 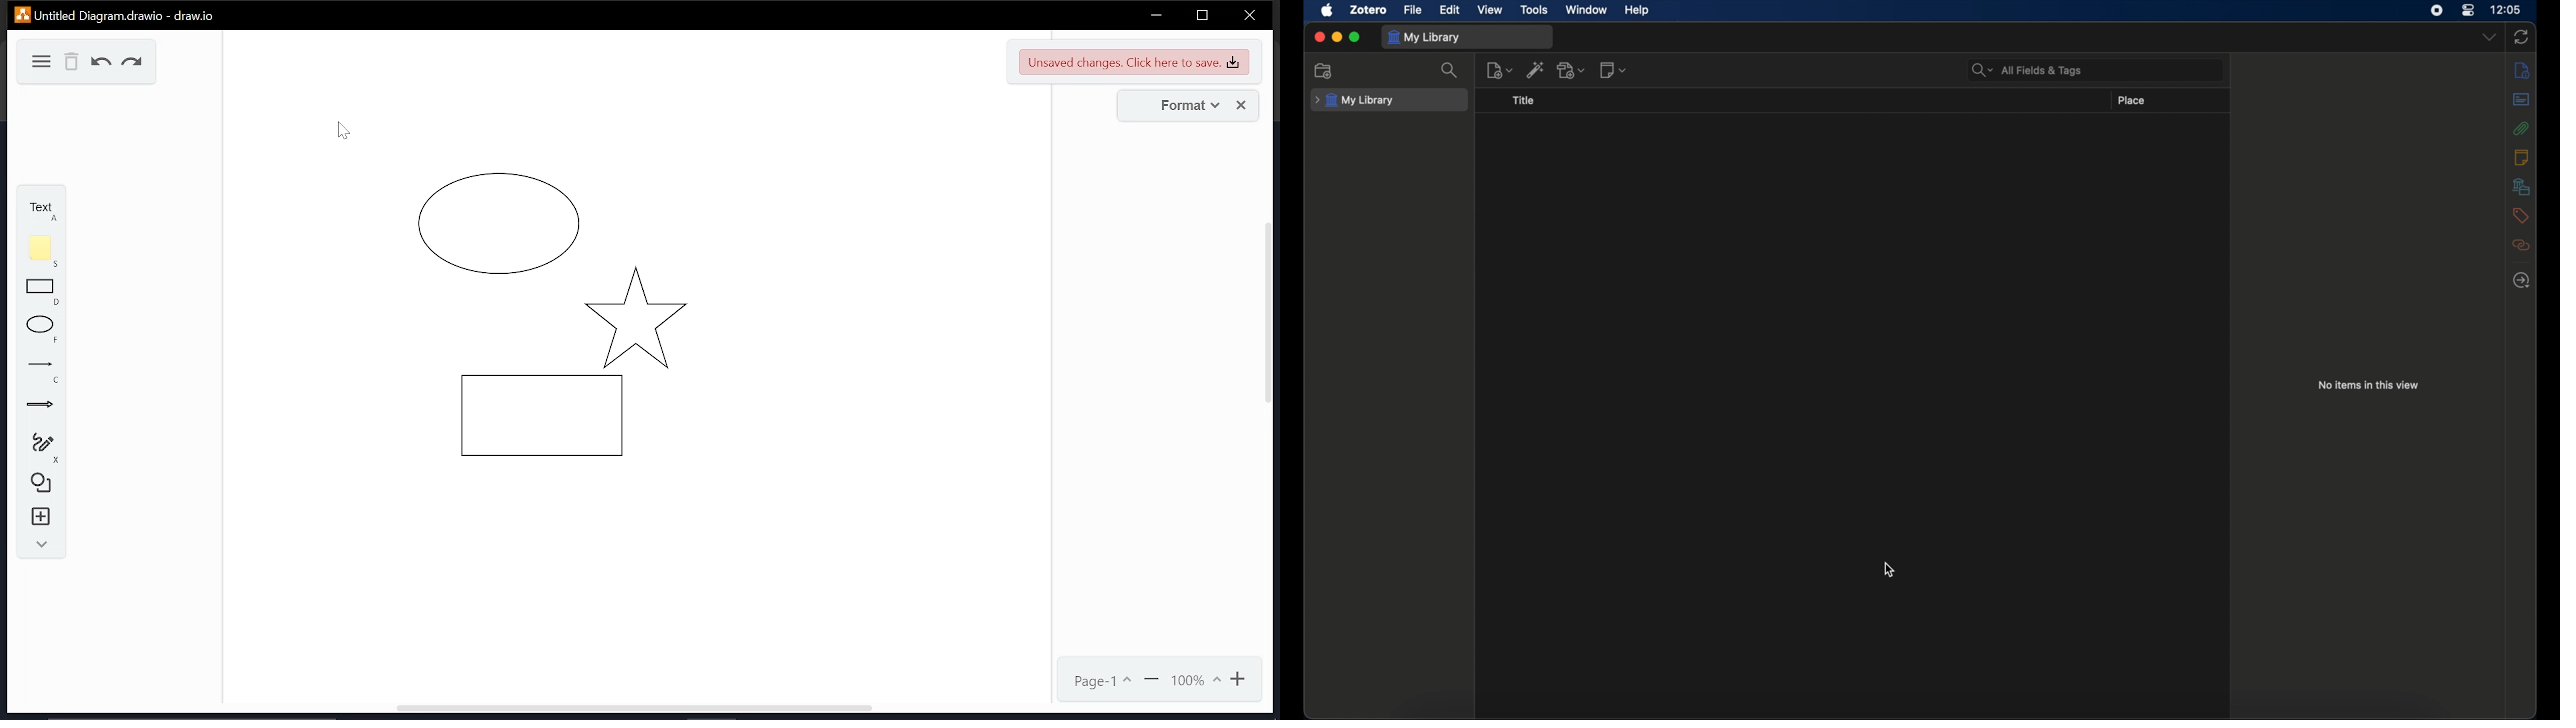 I want to click on dropdown, so click(x=2489, y=37).